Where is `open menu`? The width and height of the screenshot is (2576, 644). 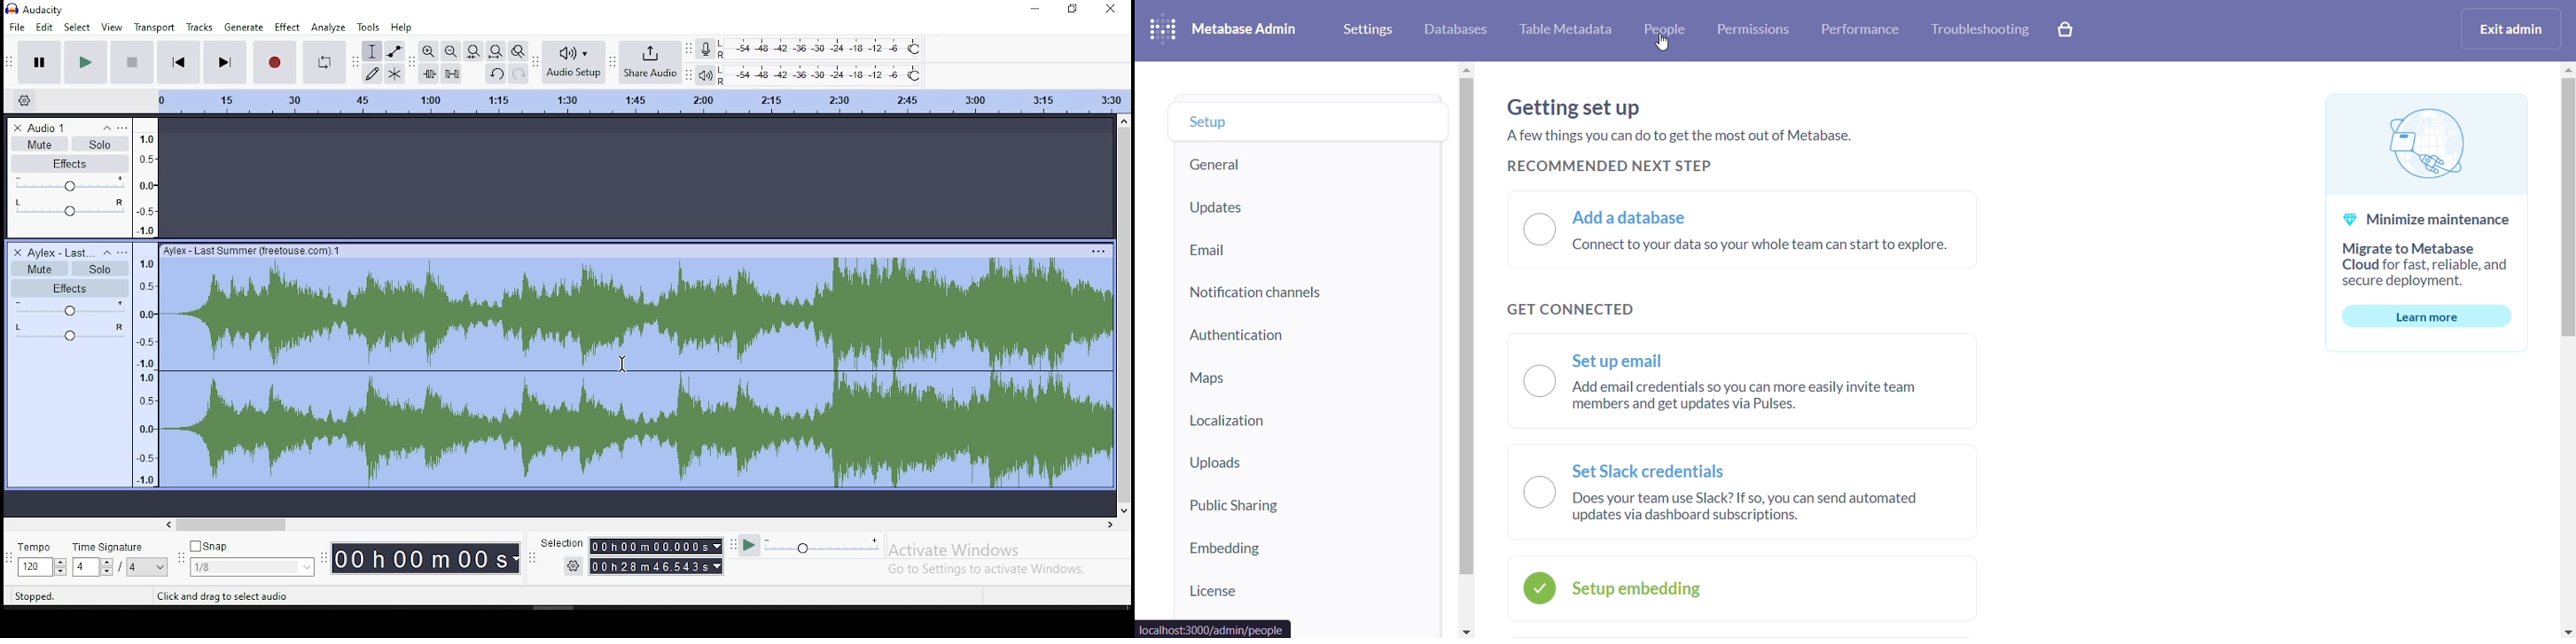 open menu is located at coordinates (127, 128).